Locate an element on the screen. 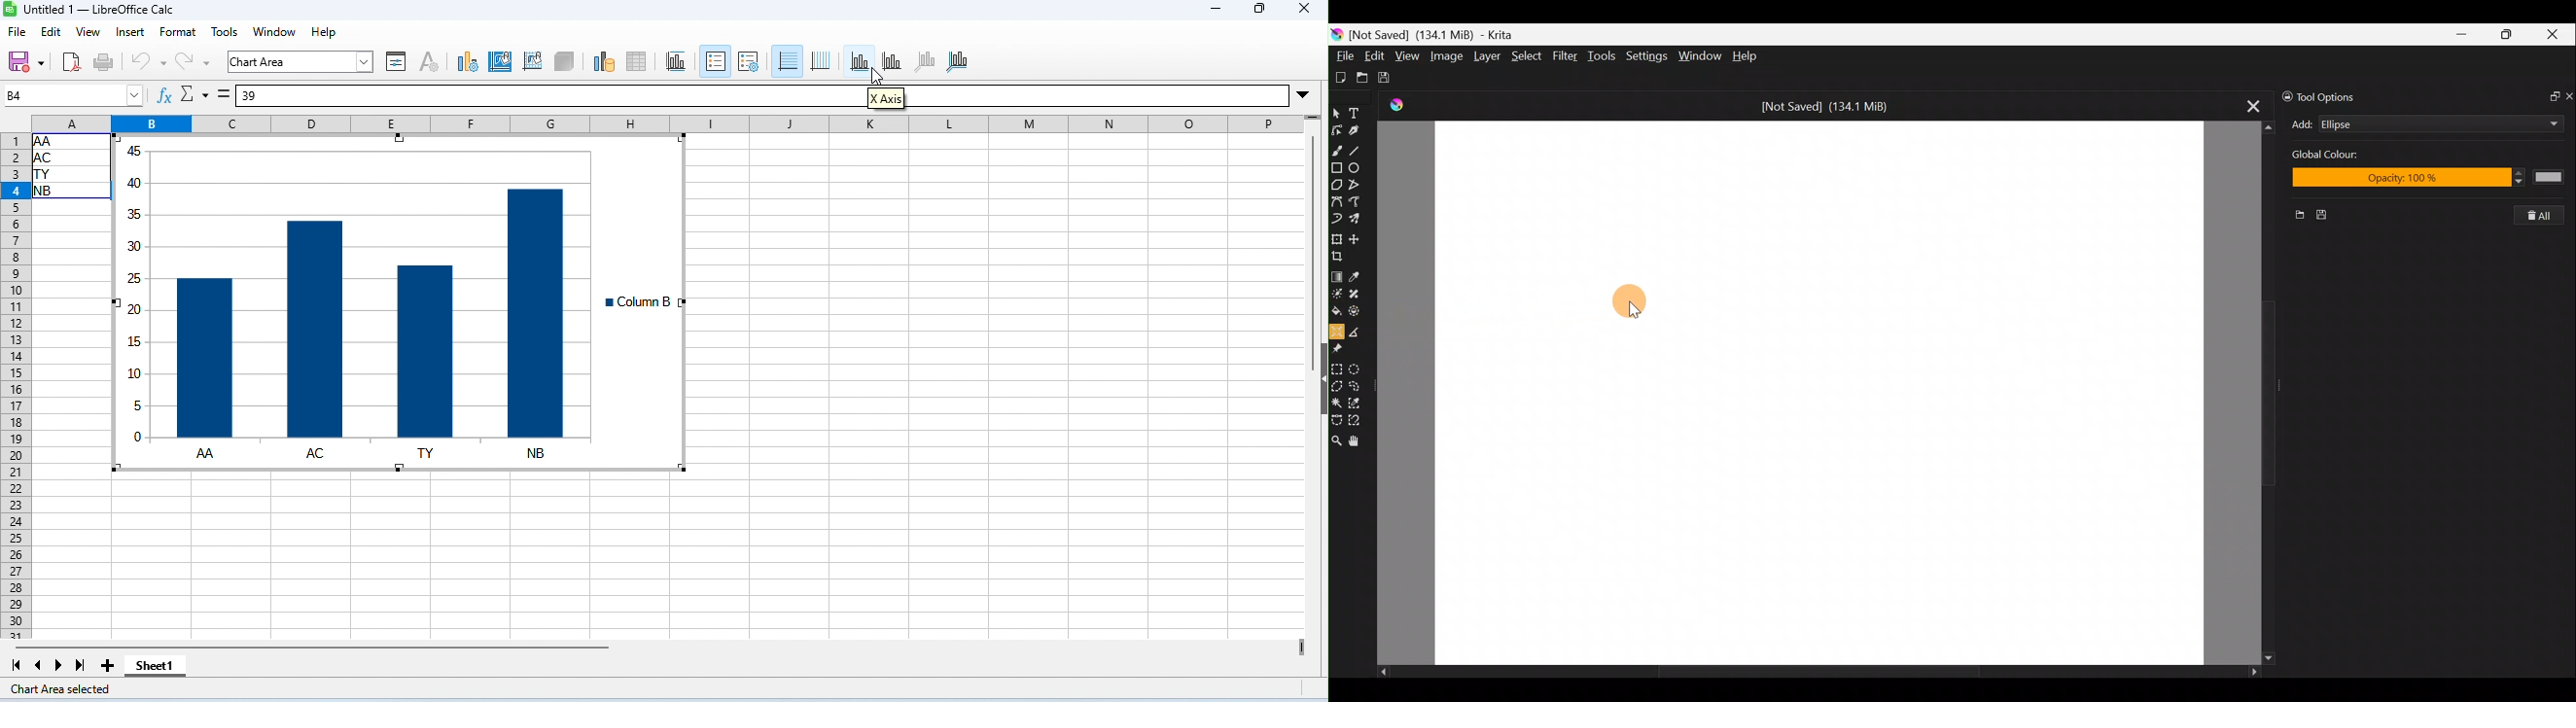  Krita logo is located at coordinates (1336, 34).